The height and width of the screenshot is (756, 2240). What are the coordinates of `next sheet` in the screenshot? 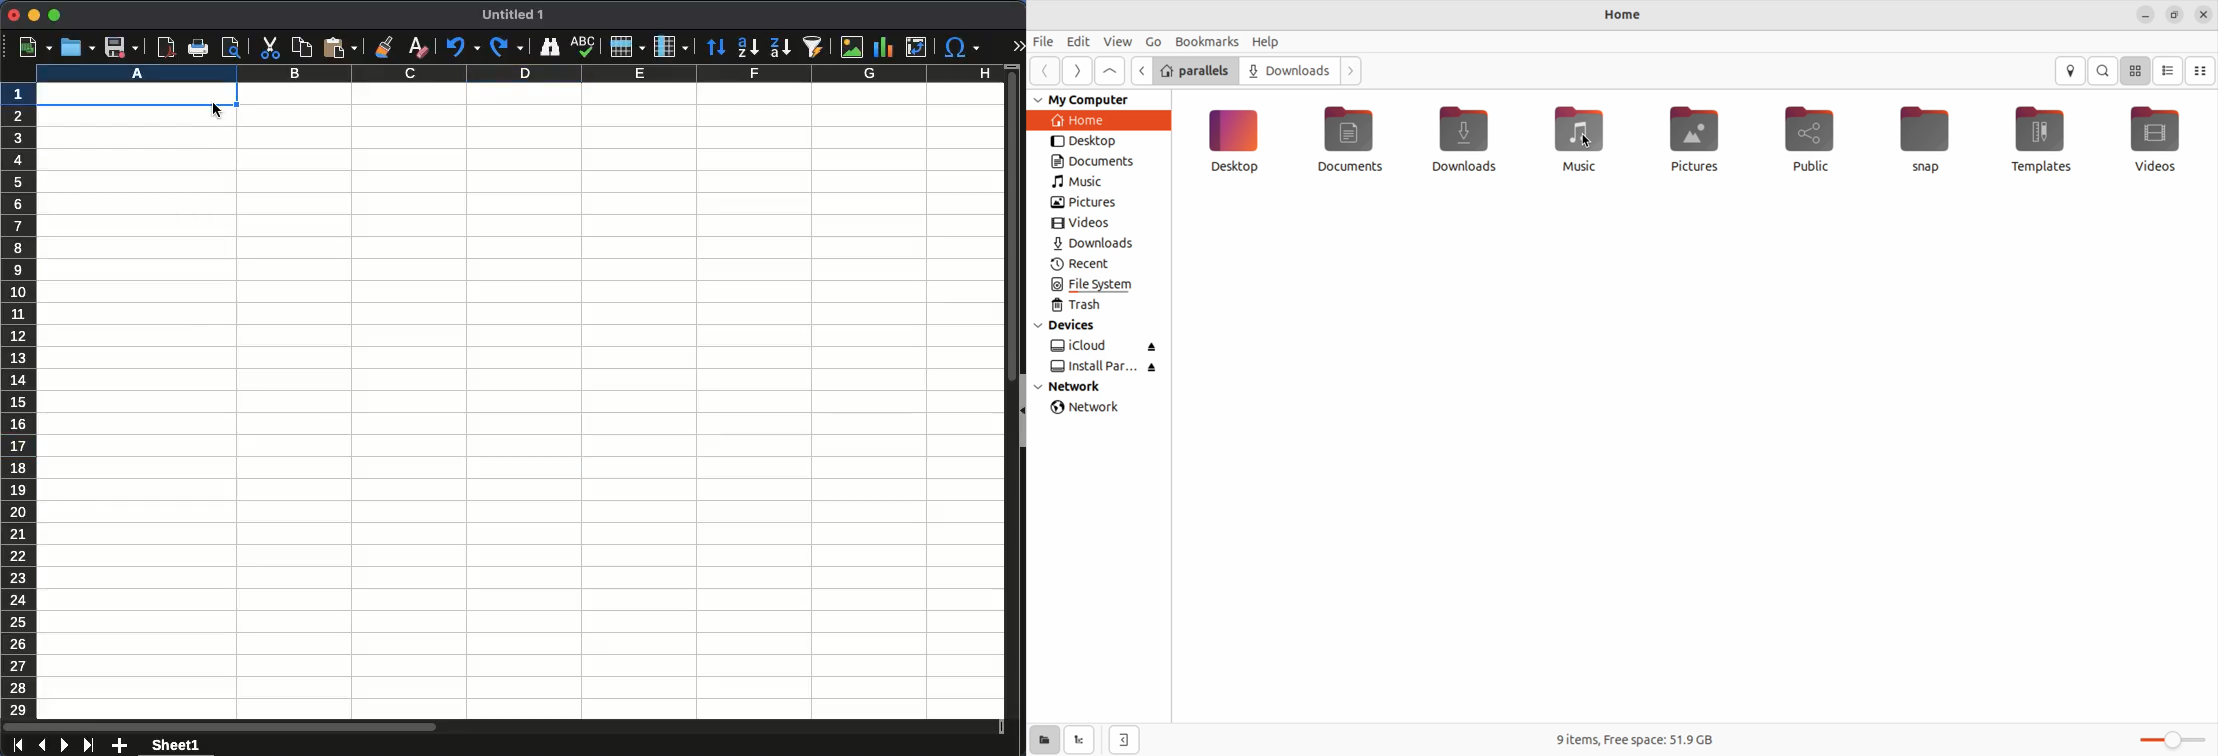 It's located at (65, 746).